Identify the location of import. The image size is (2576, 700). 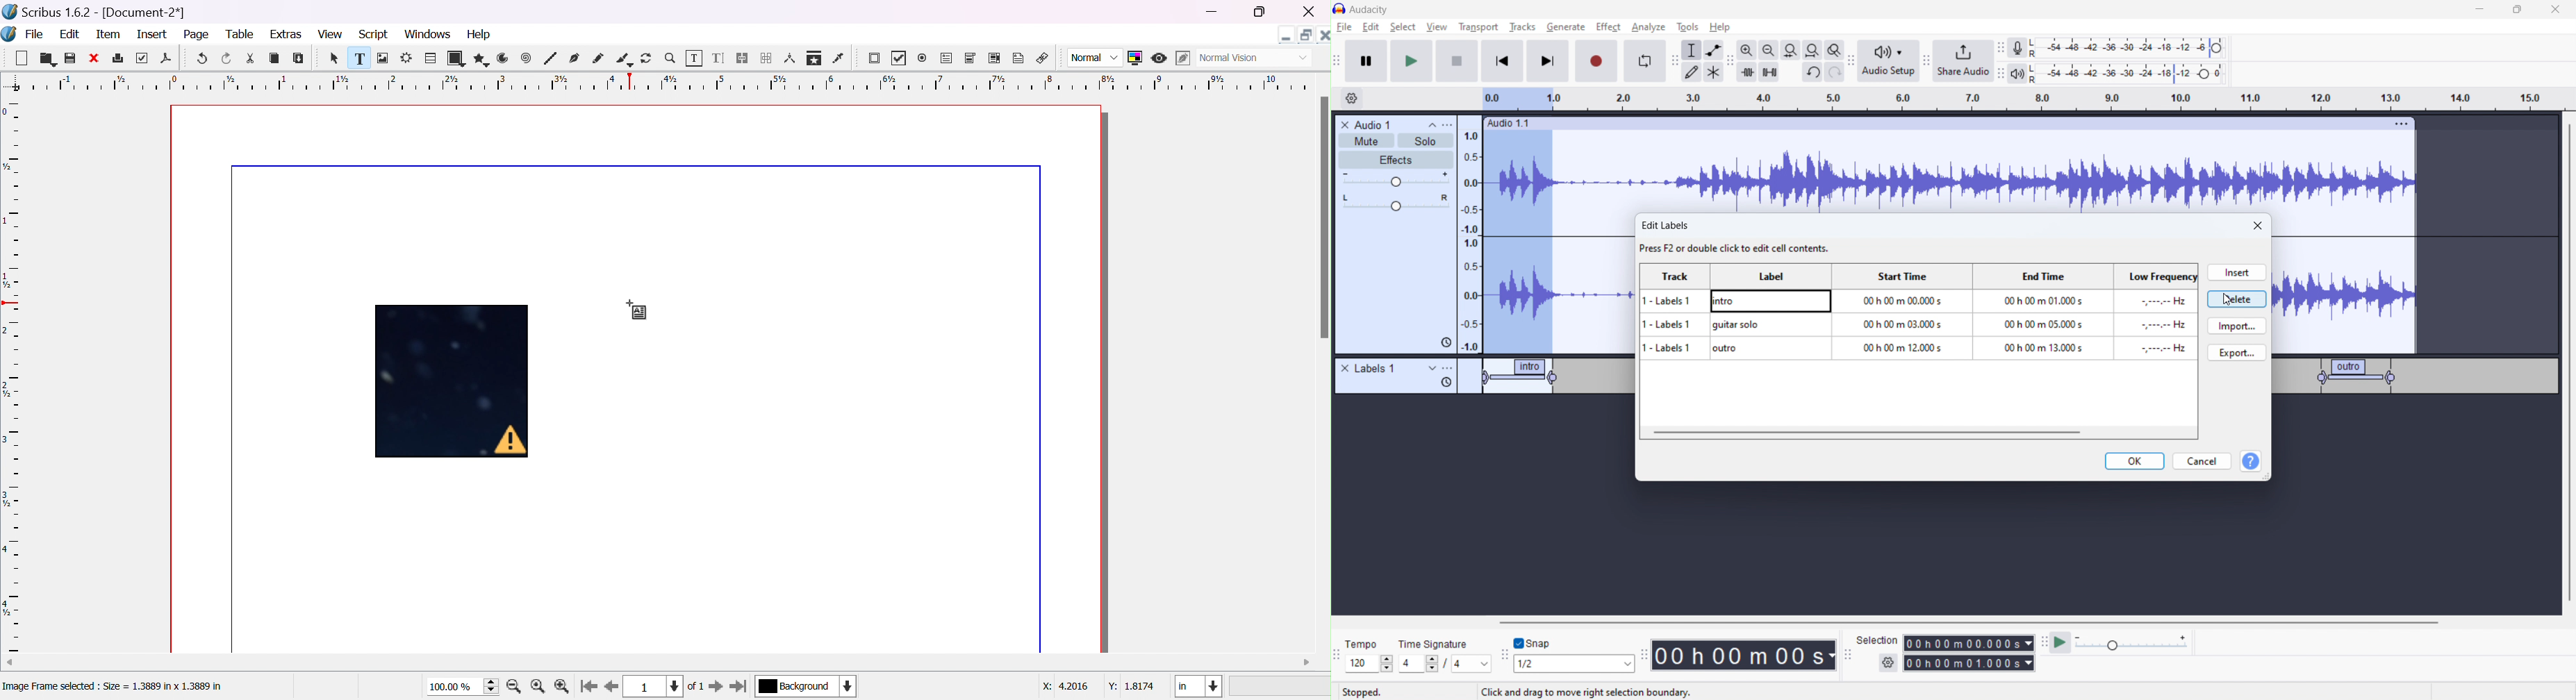
(2237, 325).